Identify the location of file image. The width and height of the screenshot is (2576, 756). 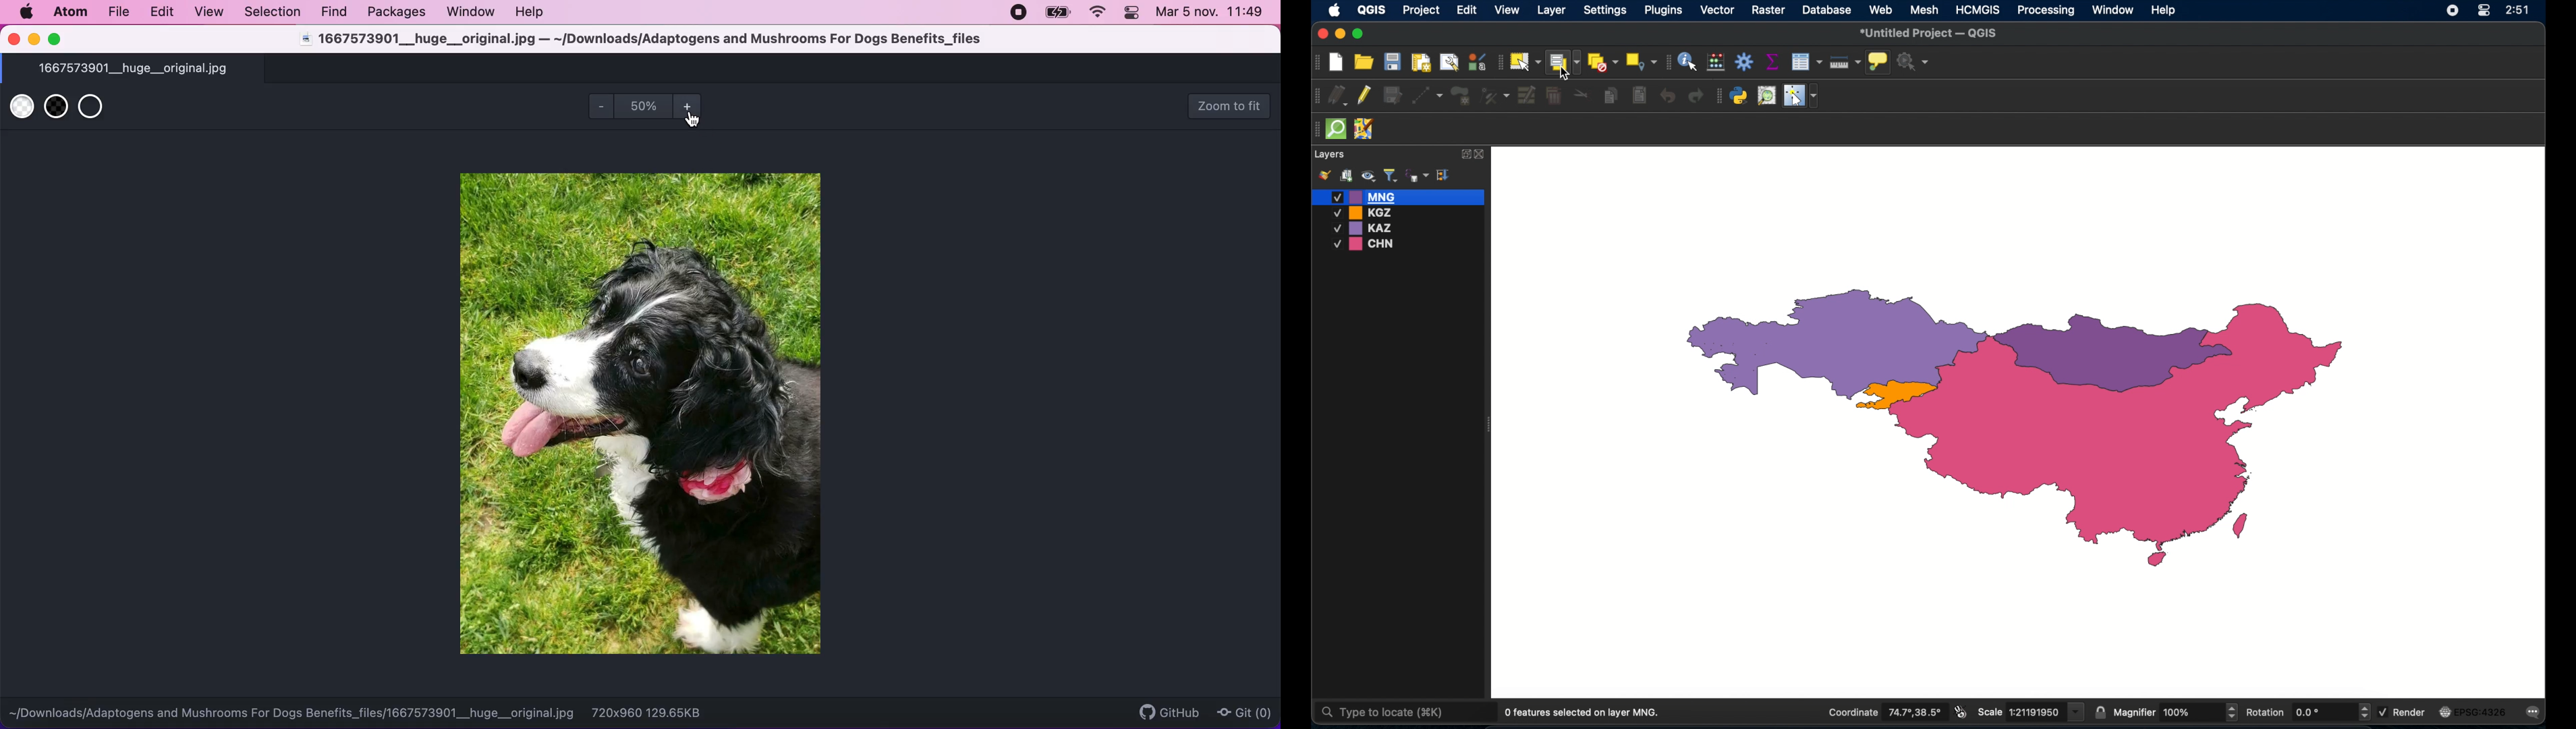
(632, 412).